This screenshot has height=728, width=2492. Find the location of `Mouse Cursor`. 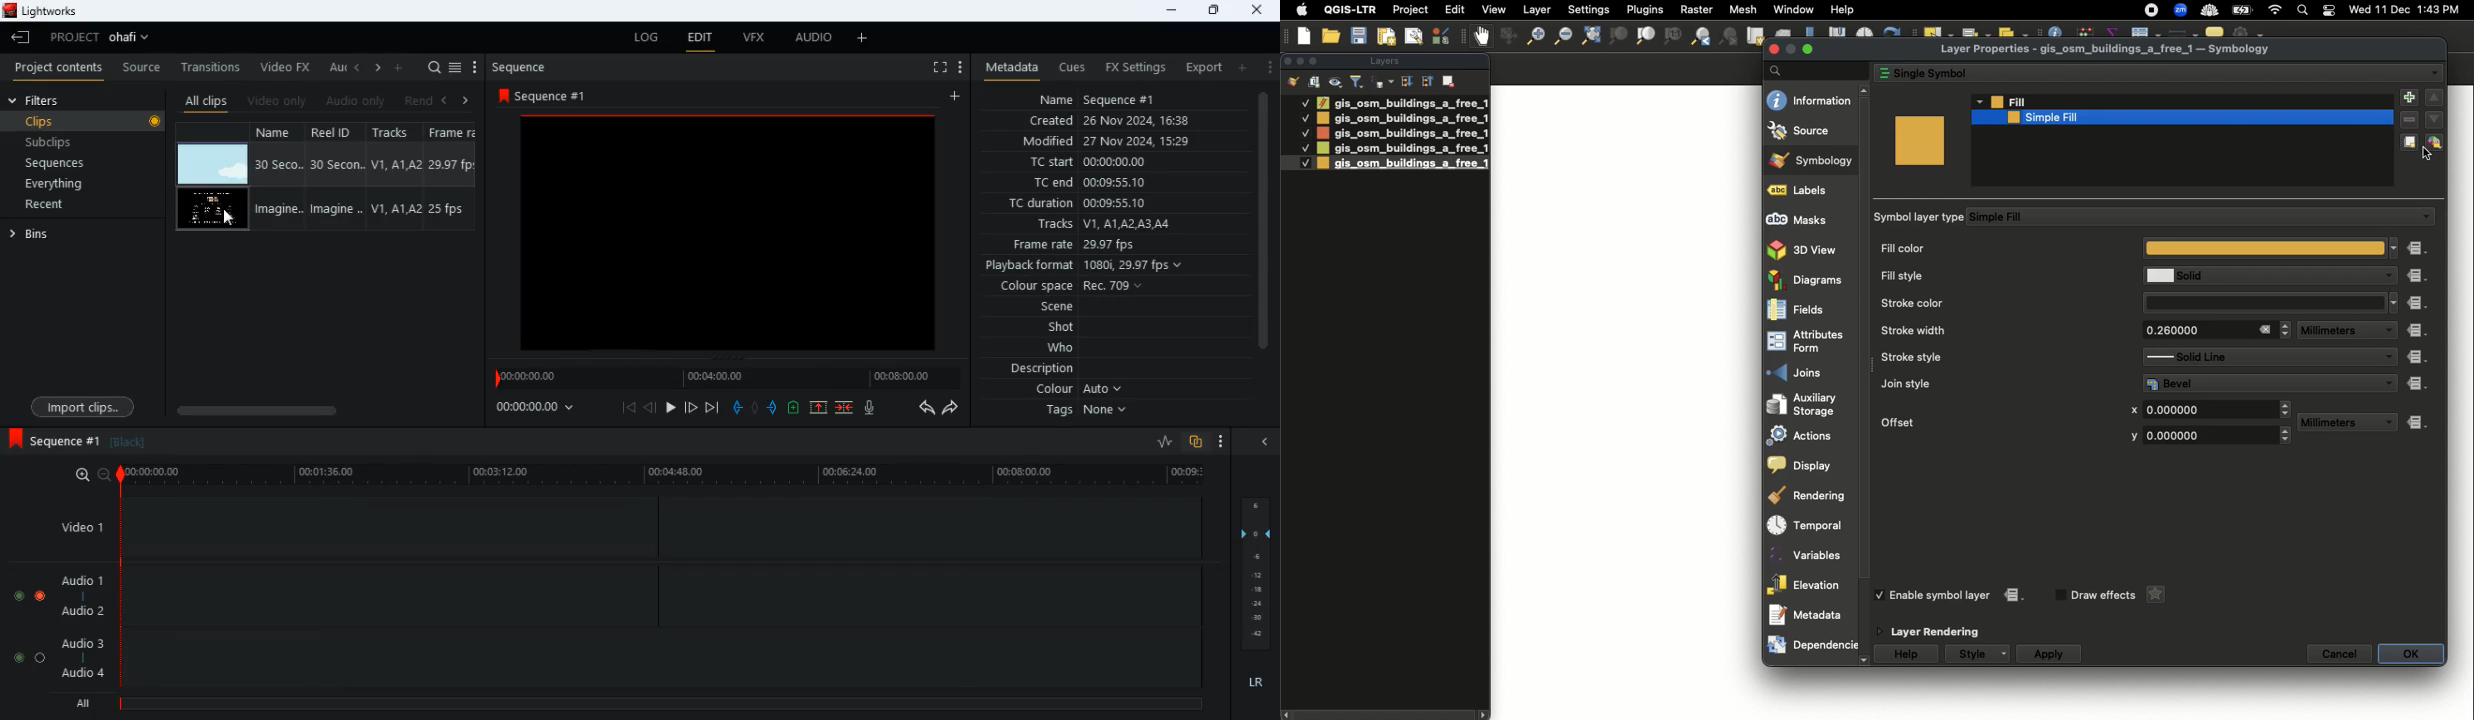

Mouse Cursor is located at coordinates (230, 218).